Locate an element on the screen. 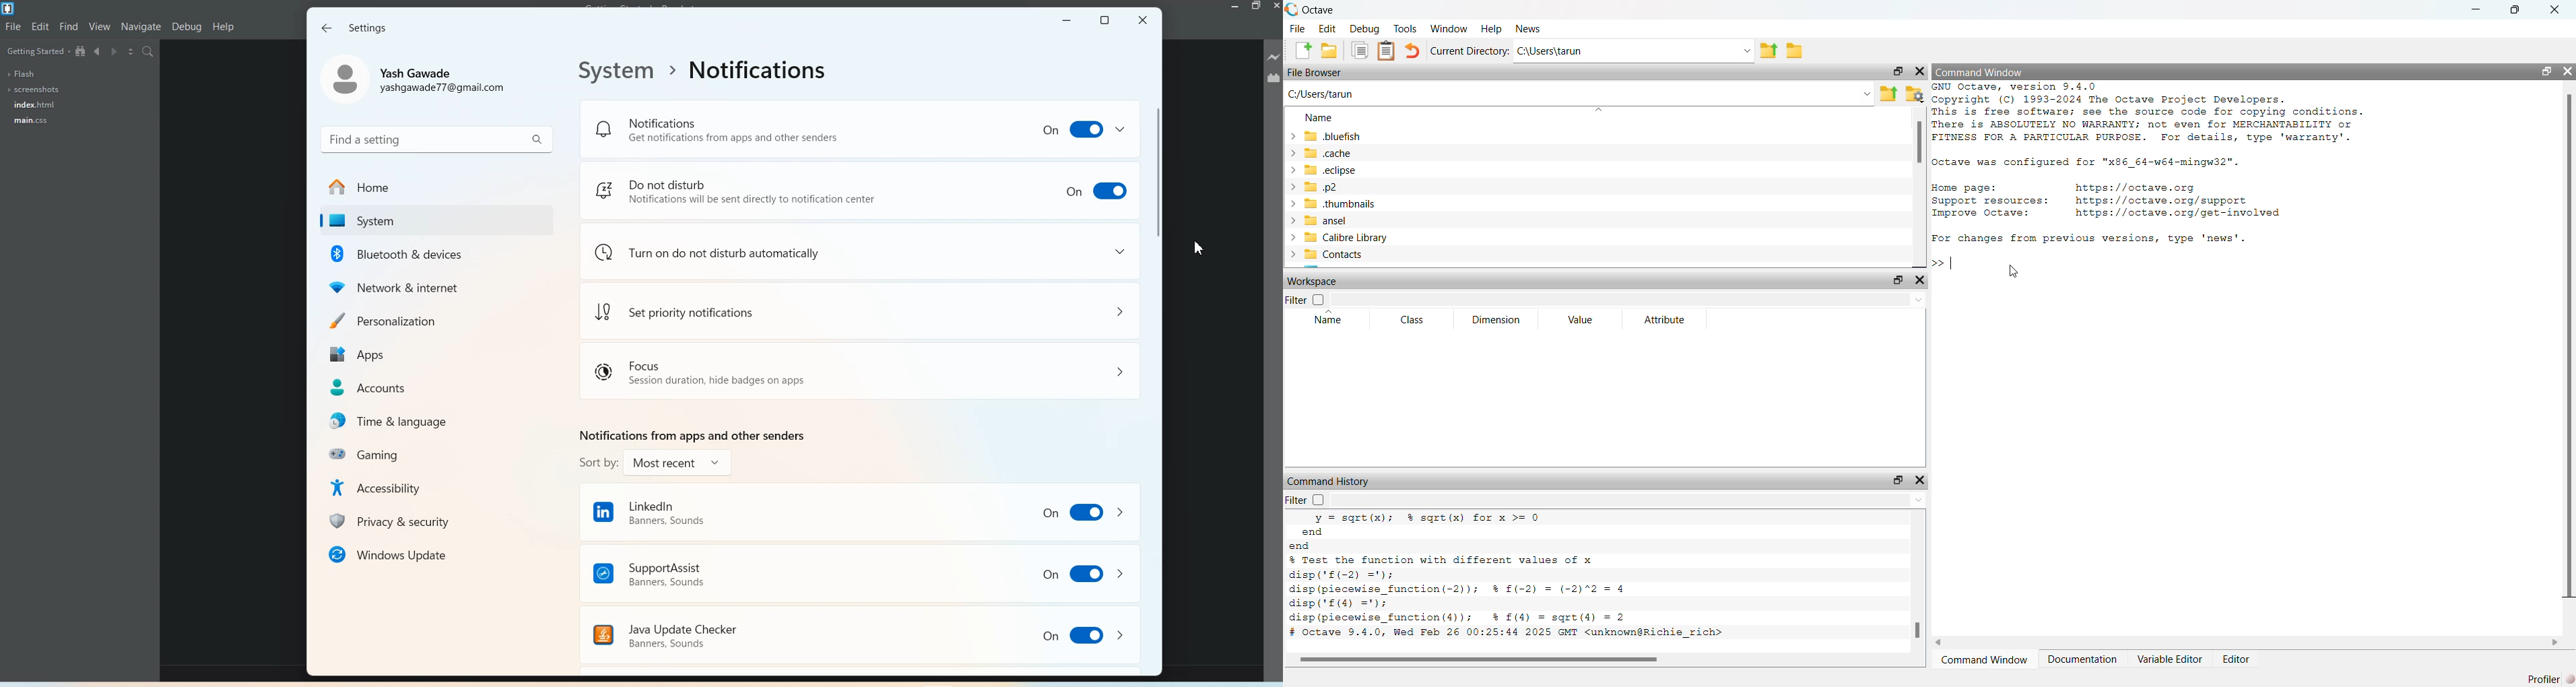 The image size is (2576, 700). Editor is located at coordinates (2238, 658).